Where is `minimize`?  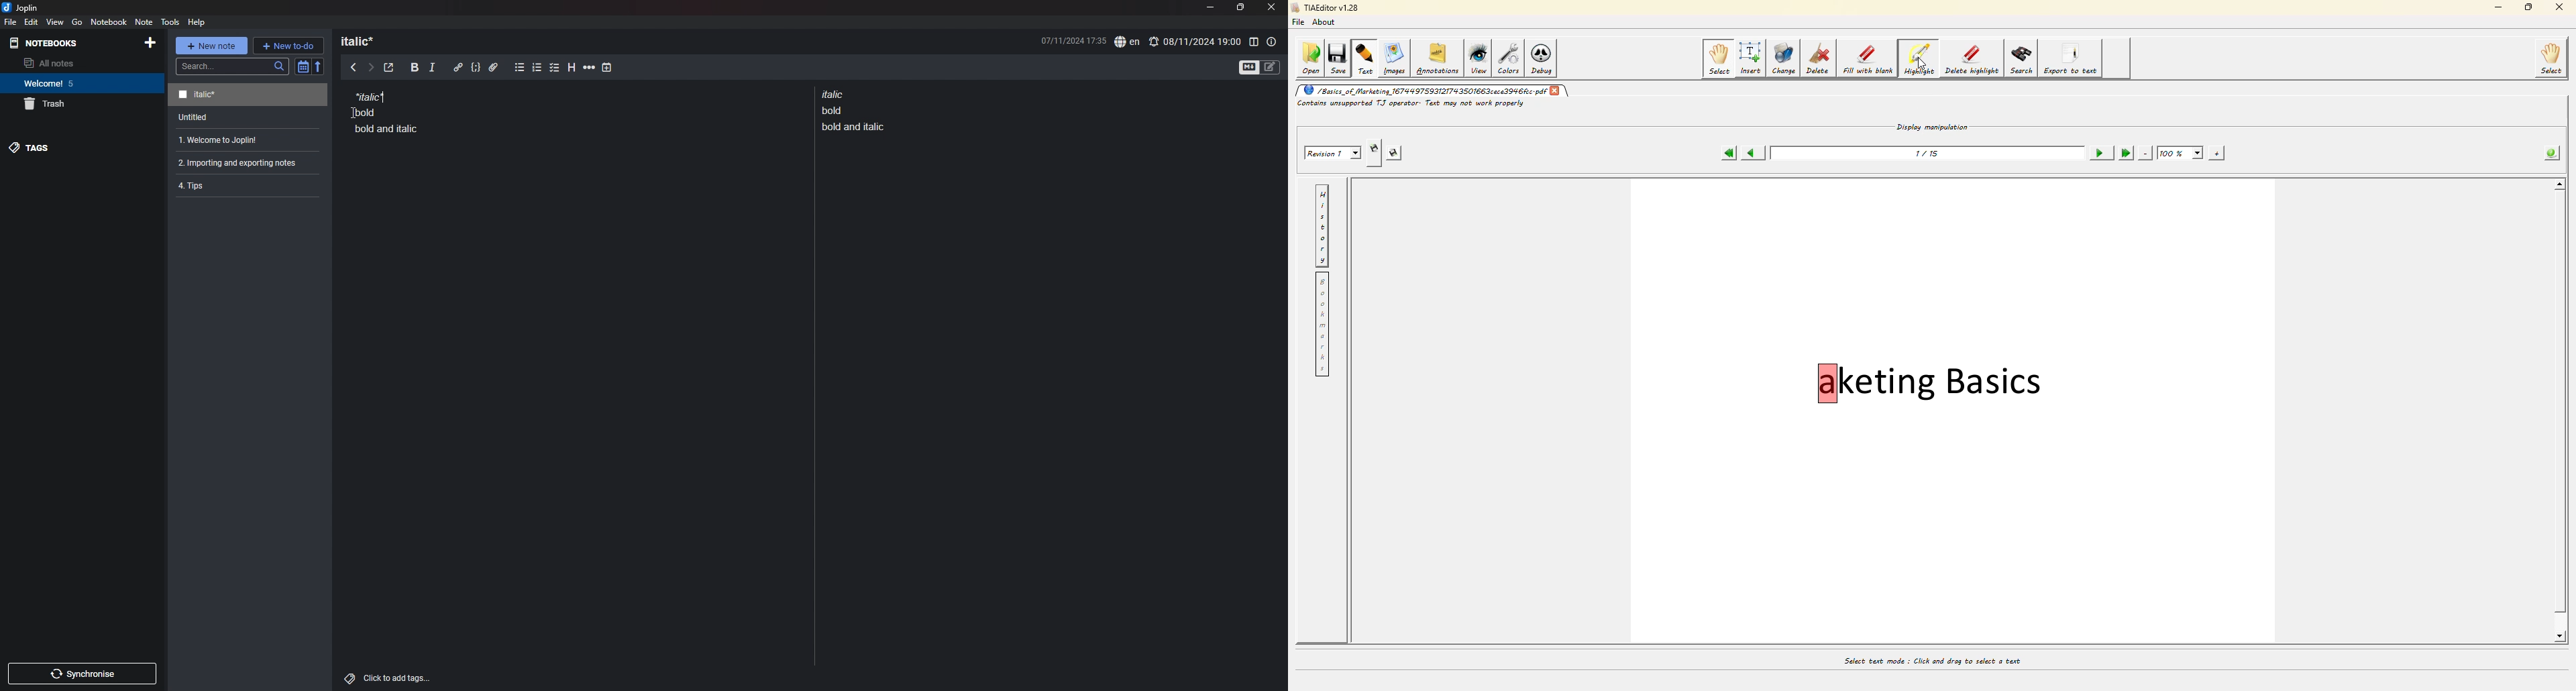 minimize is located at coordinates (1210, 7).